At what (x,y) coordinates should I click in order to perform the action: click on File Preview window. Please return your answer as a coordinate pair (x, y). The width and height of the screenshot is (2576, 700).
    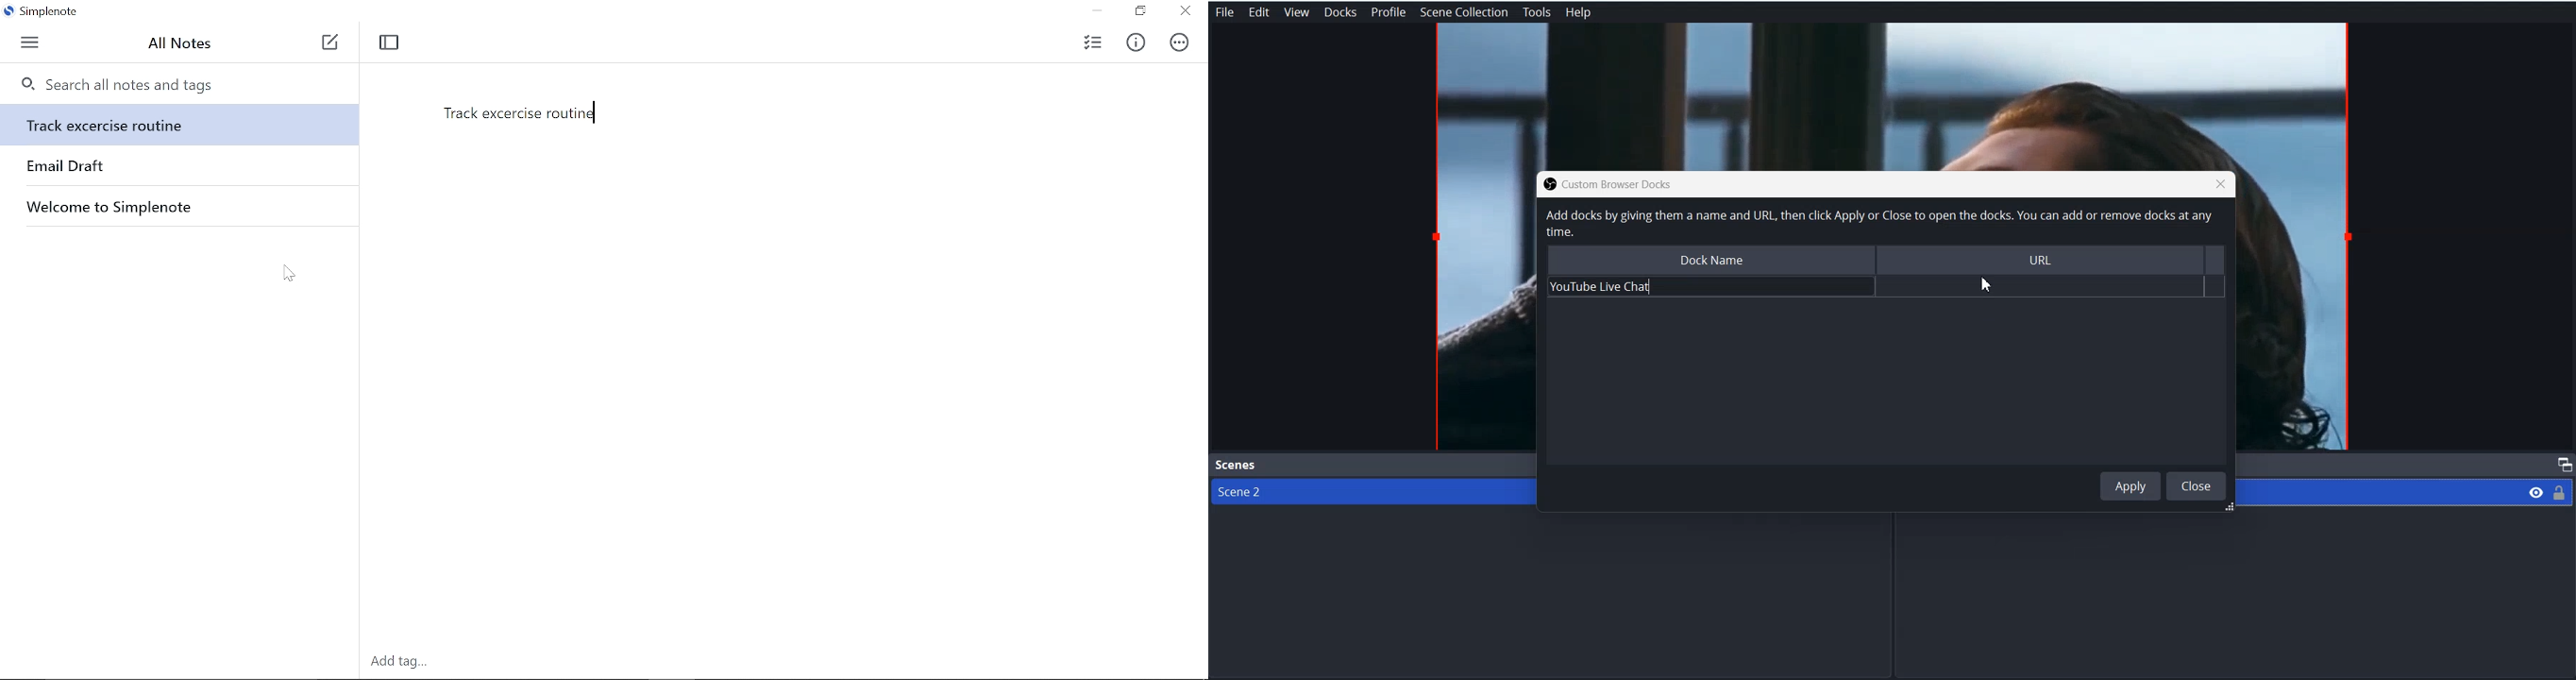
    Looking at the image, I should click on (1892, 96).